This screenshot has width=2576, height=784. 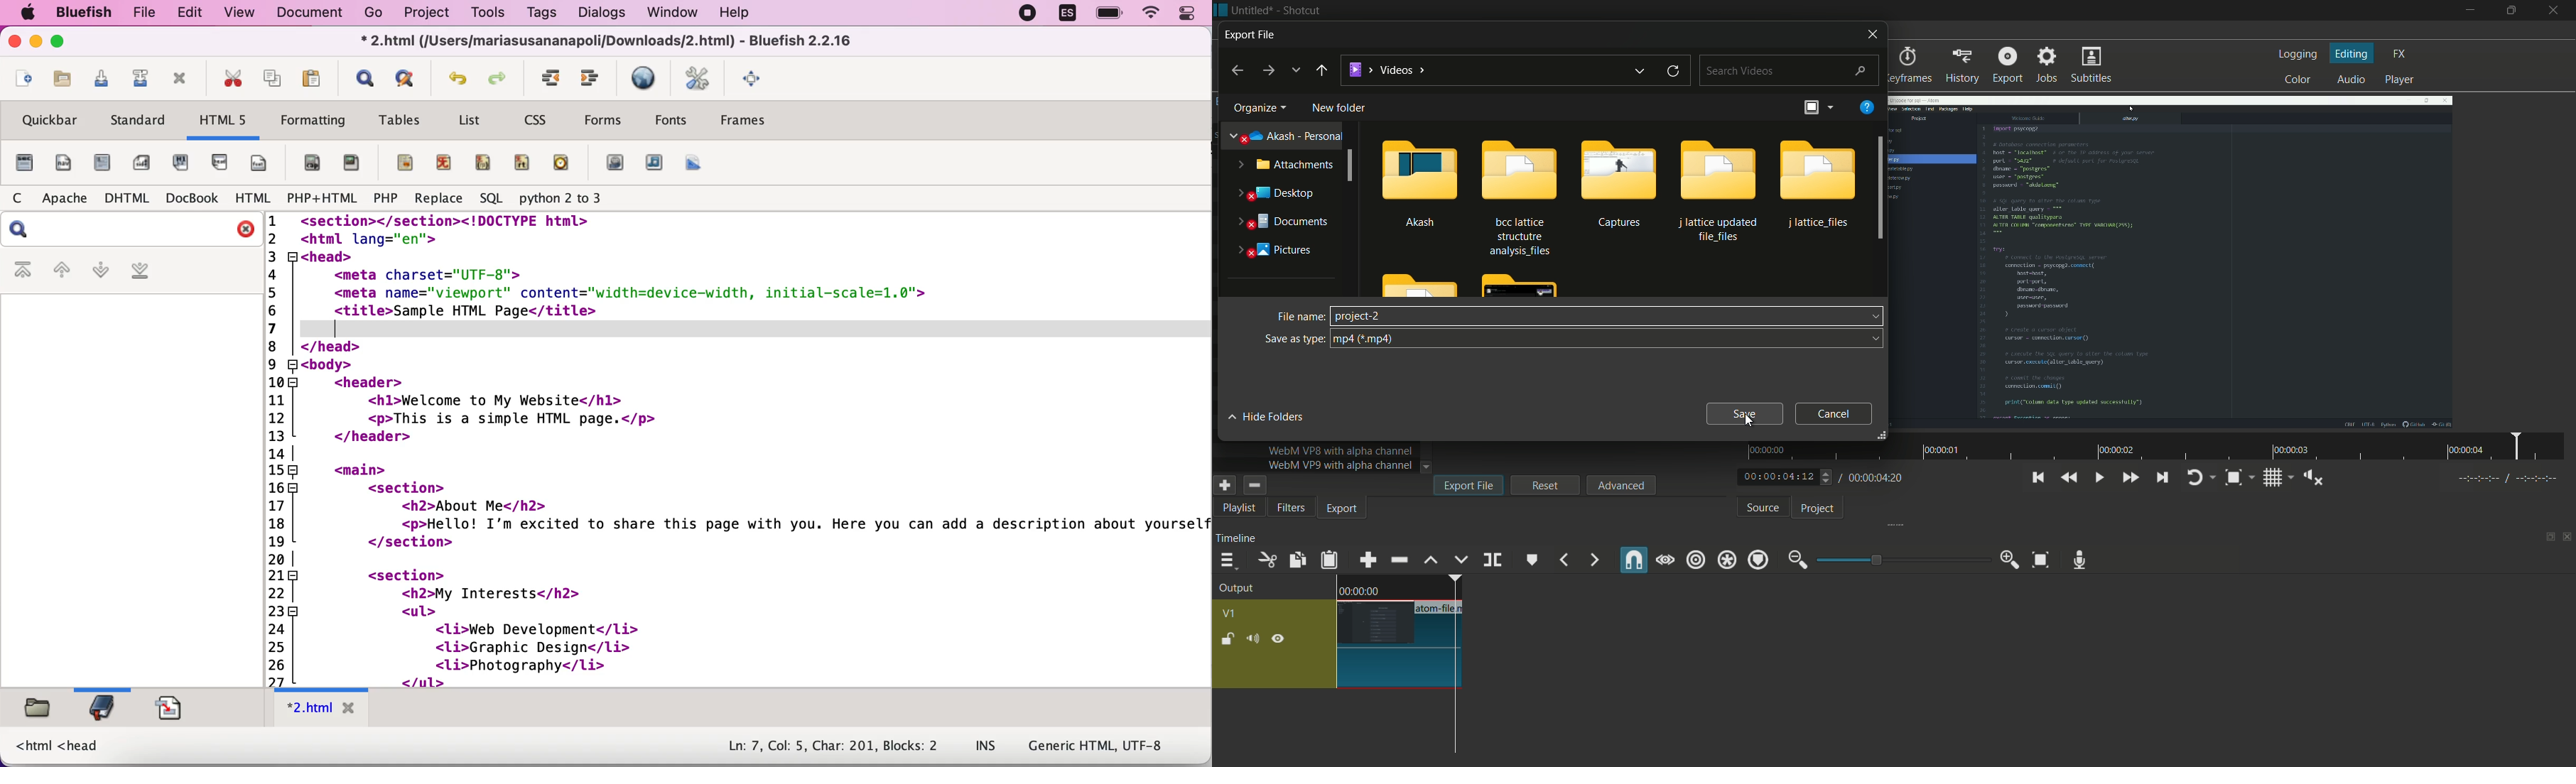 What do you see at coordinates (759, 79) in the screenshot?
I see `fullscreen` at bounding box center [759, 79].